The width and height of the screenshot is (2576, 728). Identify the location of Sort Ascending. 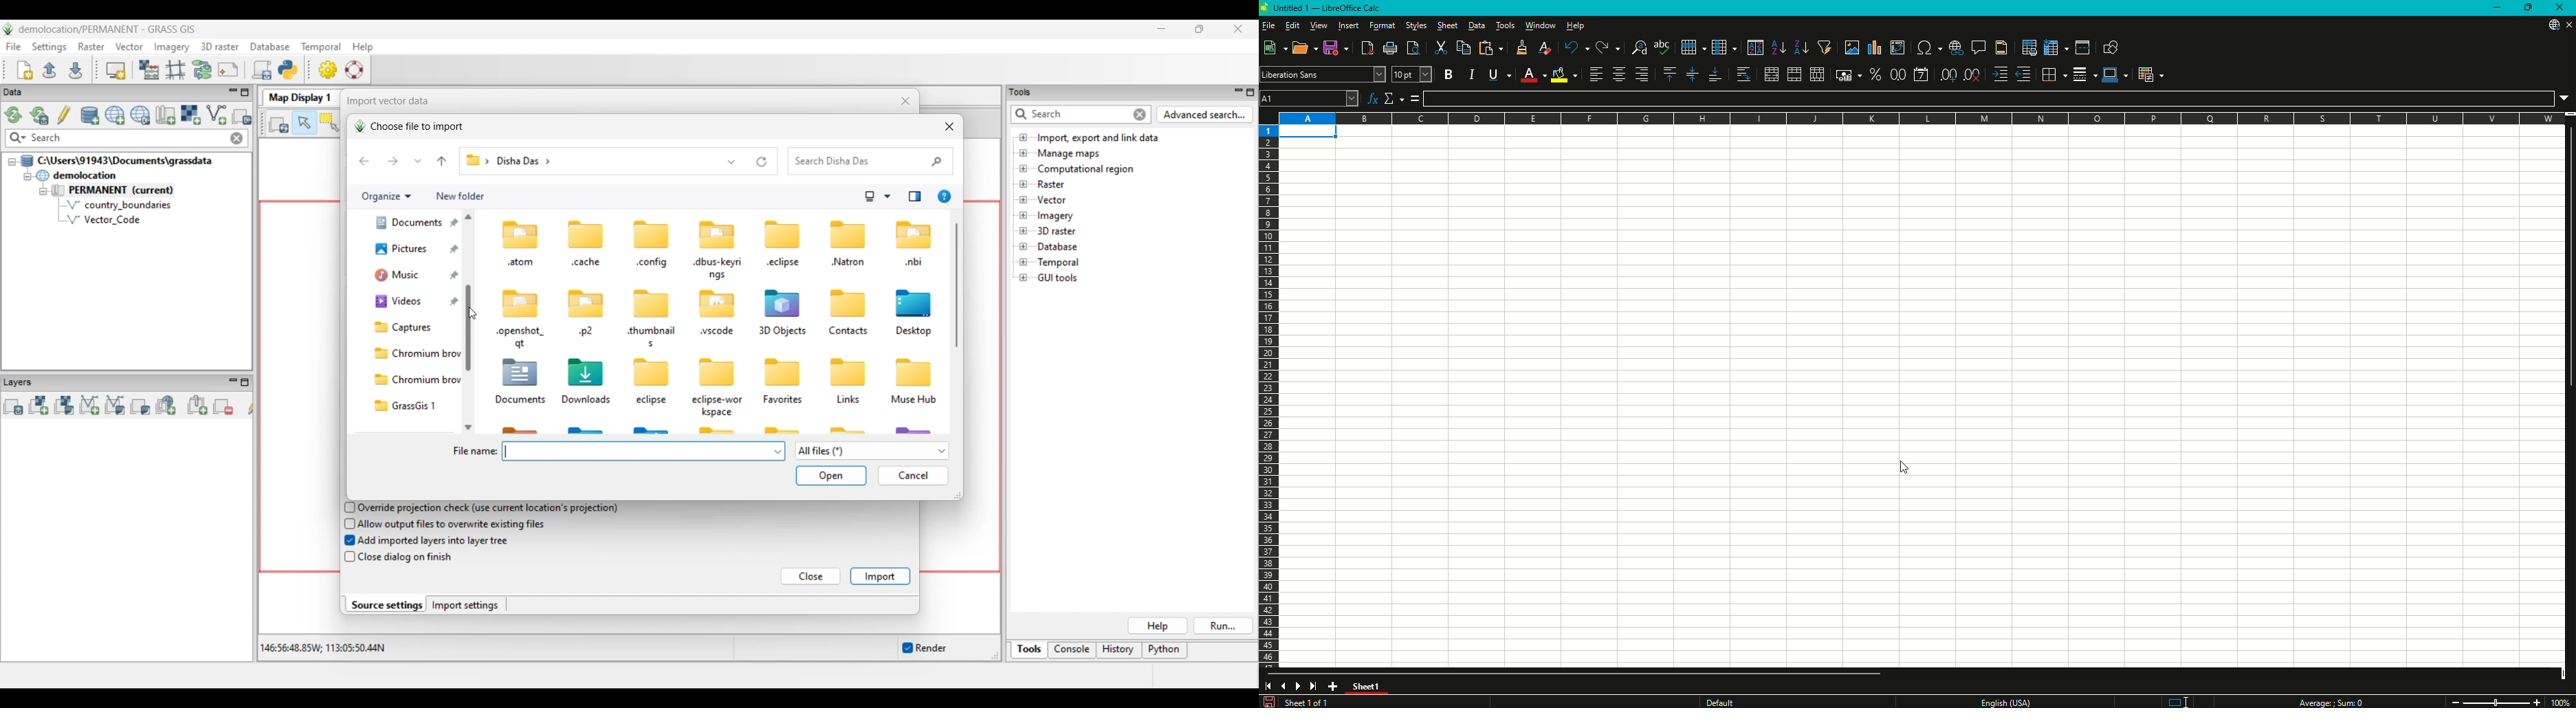
(1779, 47).